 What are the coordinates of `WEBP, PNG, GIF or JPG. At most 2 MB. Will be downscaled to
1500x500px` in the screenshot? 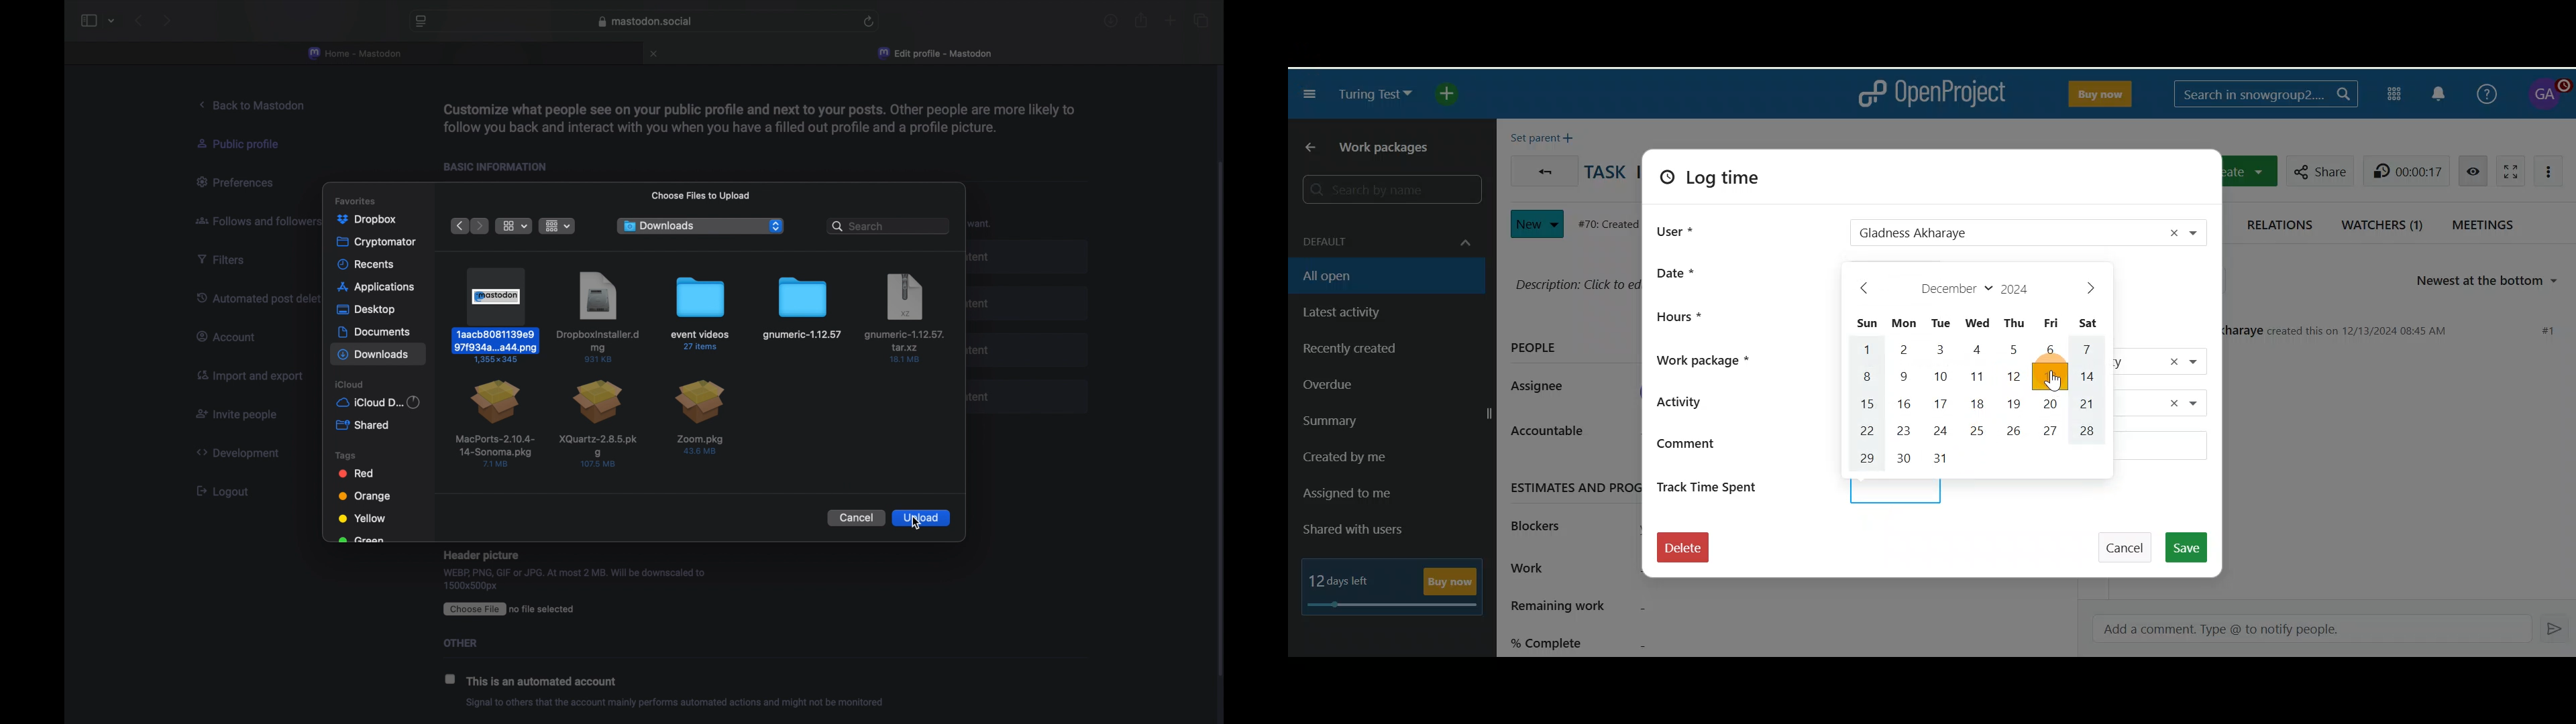 It's located at (575, 580).